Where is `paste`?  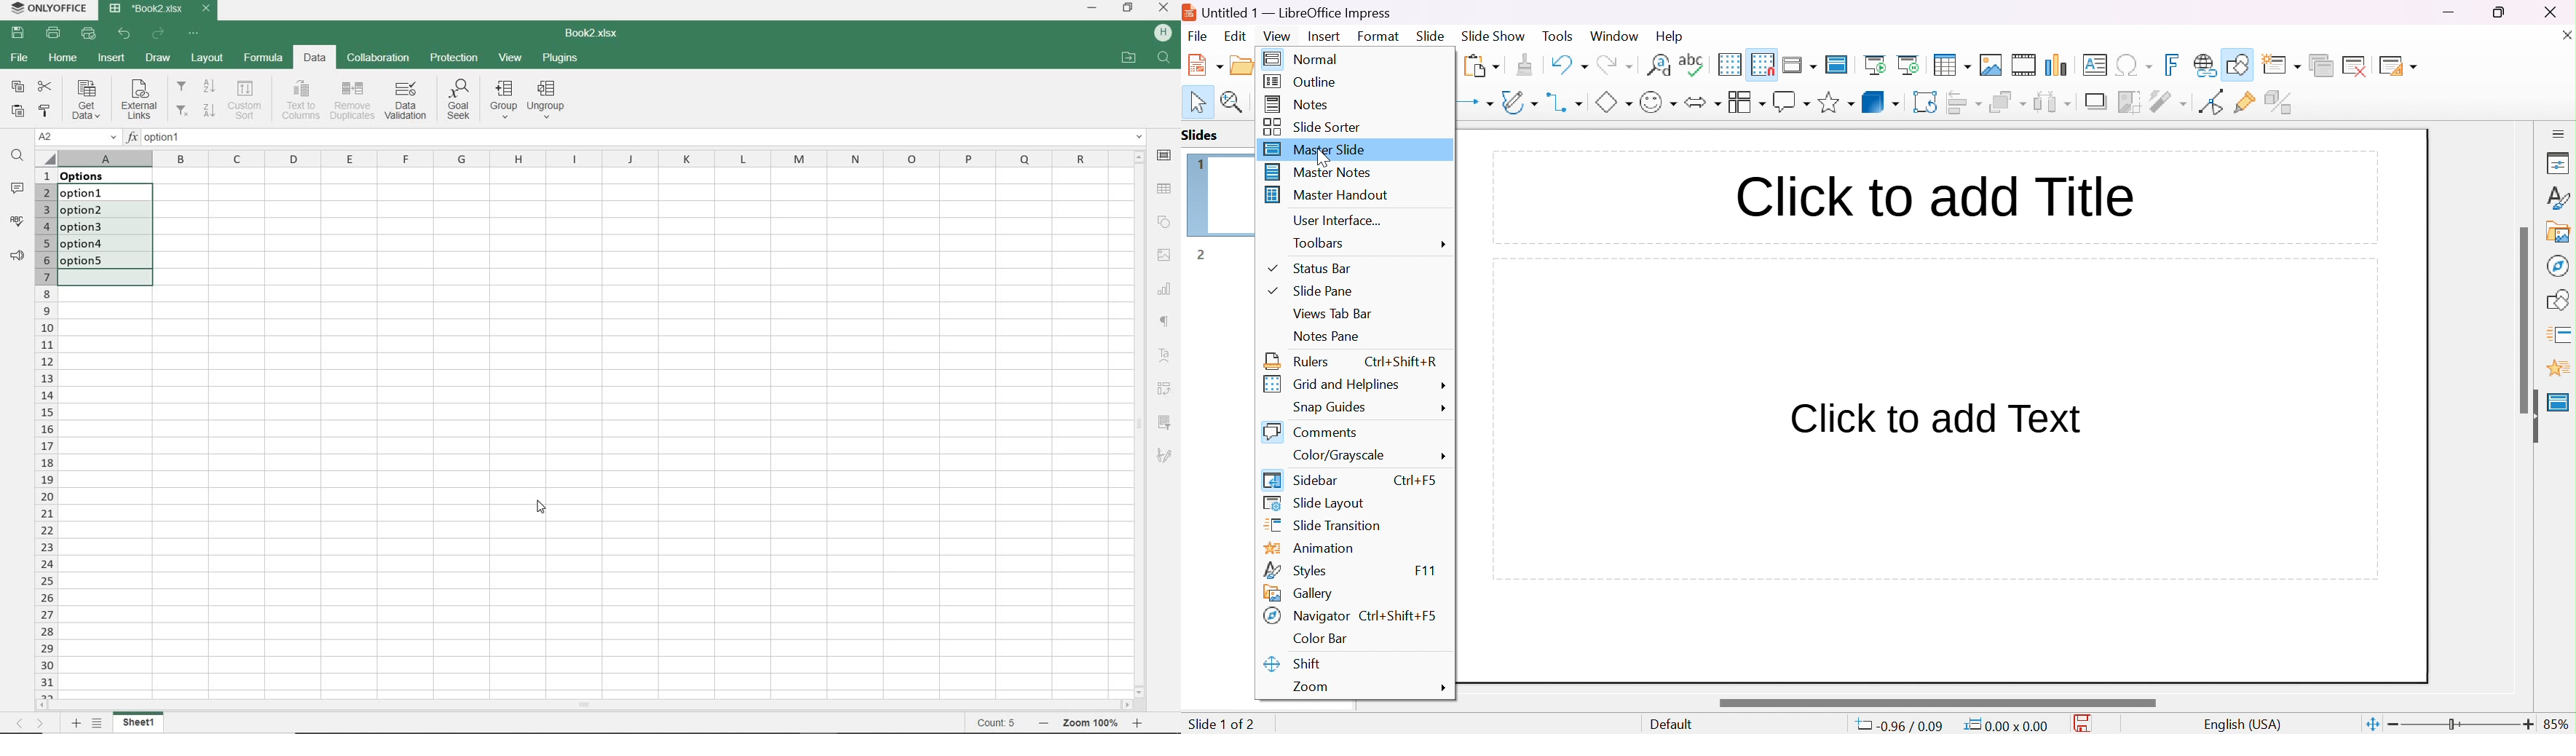
paste is located at coordinates (1482, 64).